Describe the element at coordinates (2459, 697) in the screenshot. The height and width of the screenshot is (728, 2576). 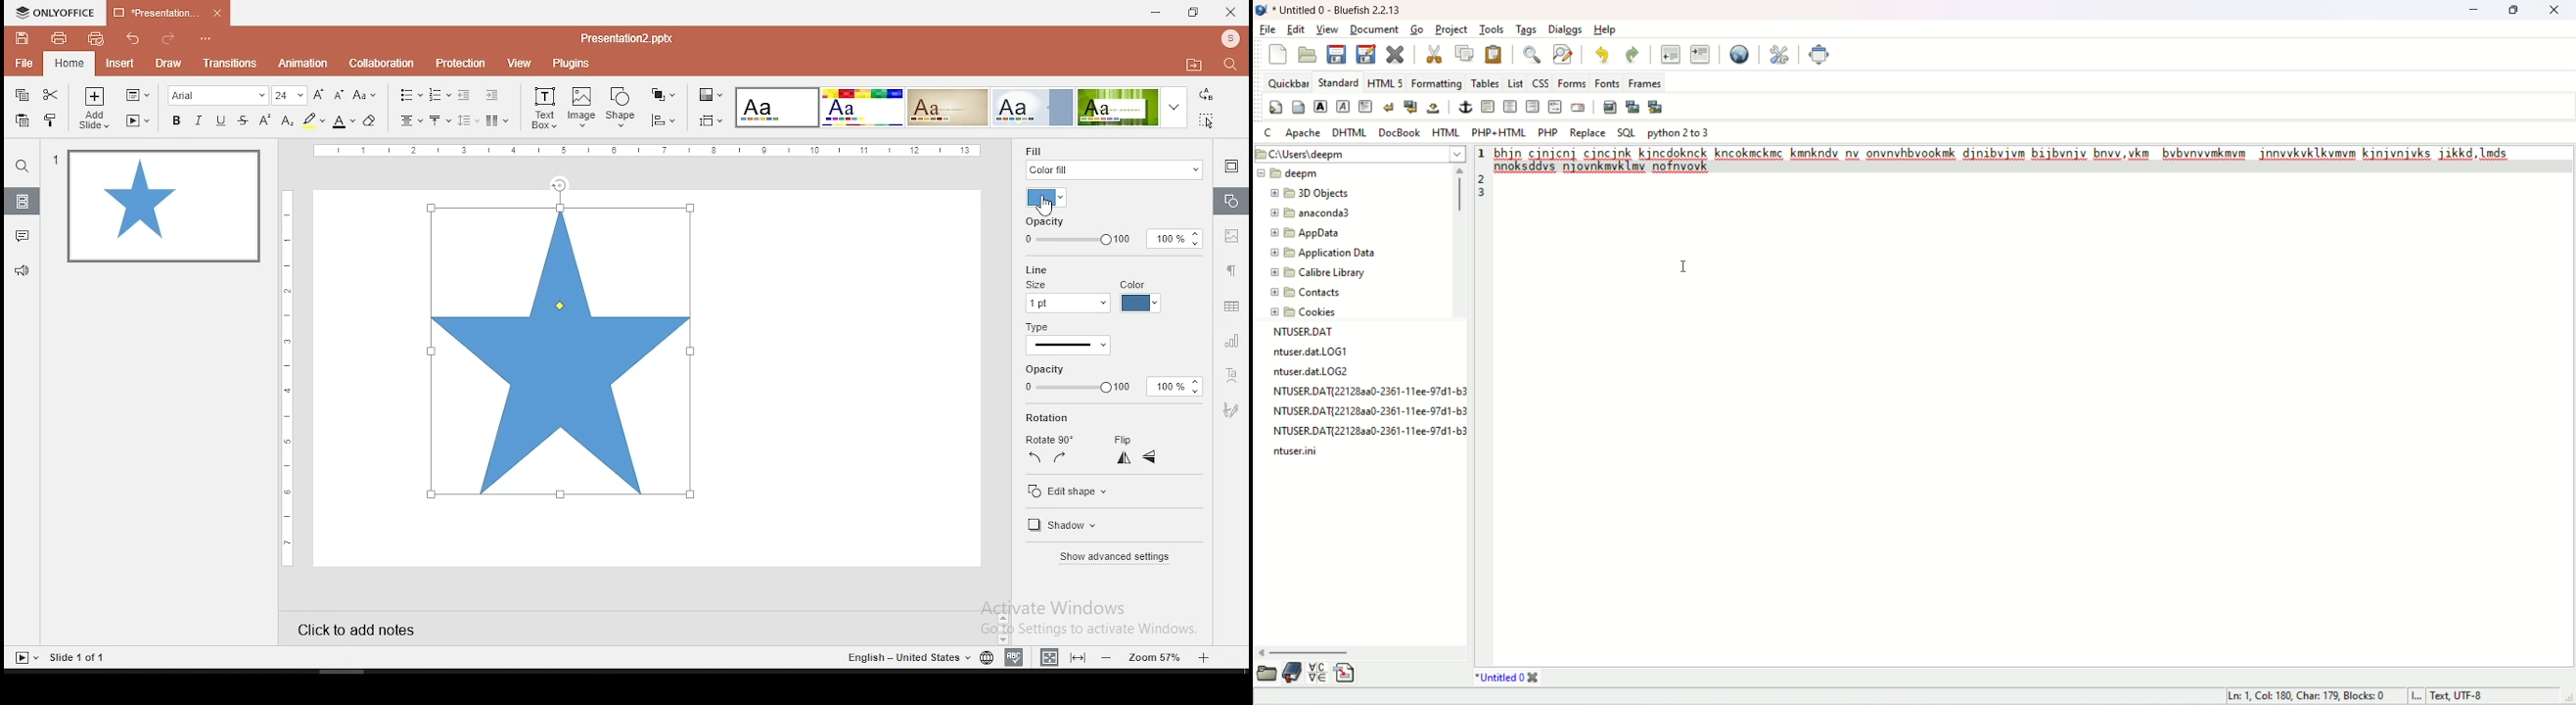
I see `text UTF-8` at that location.